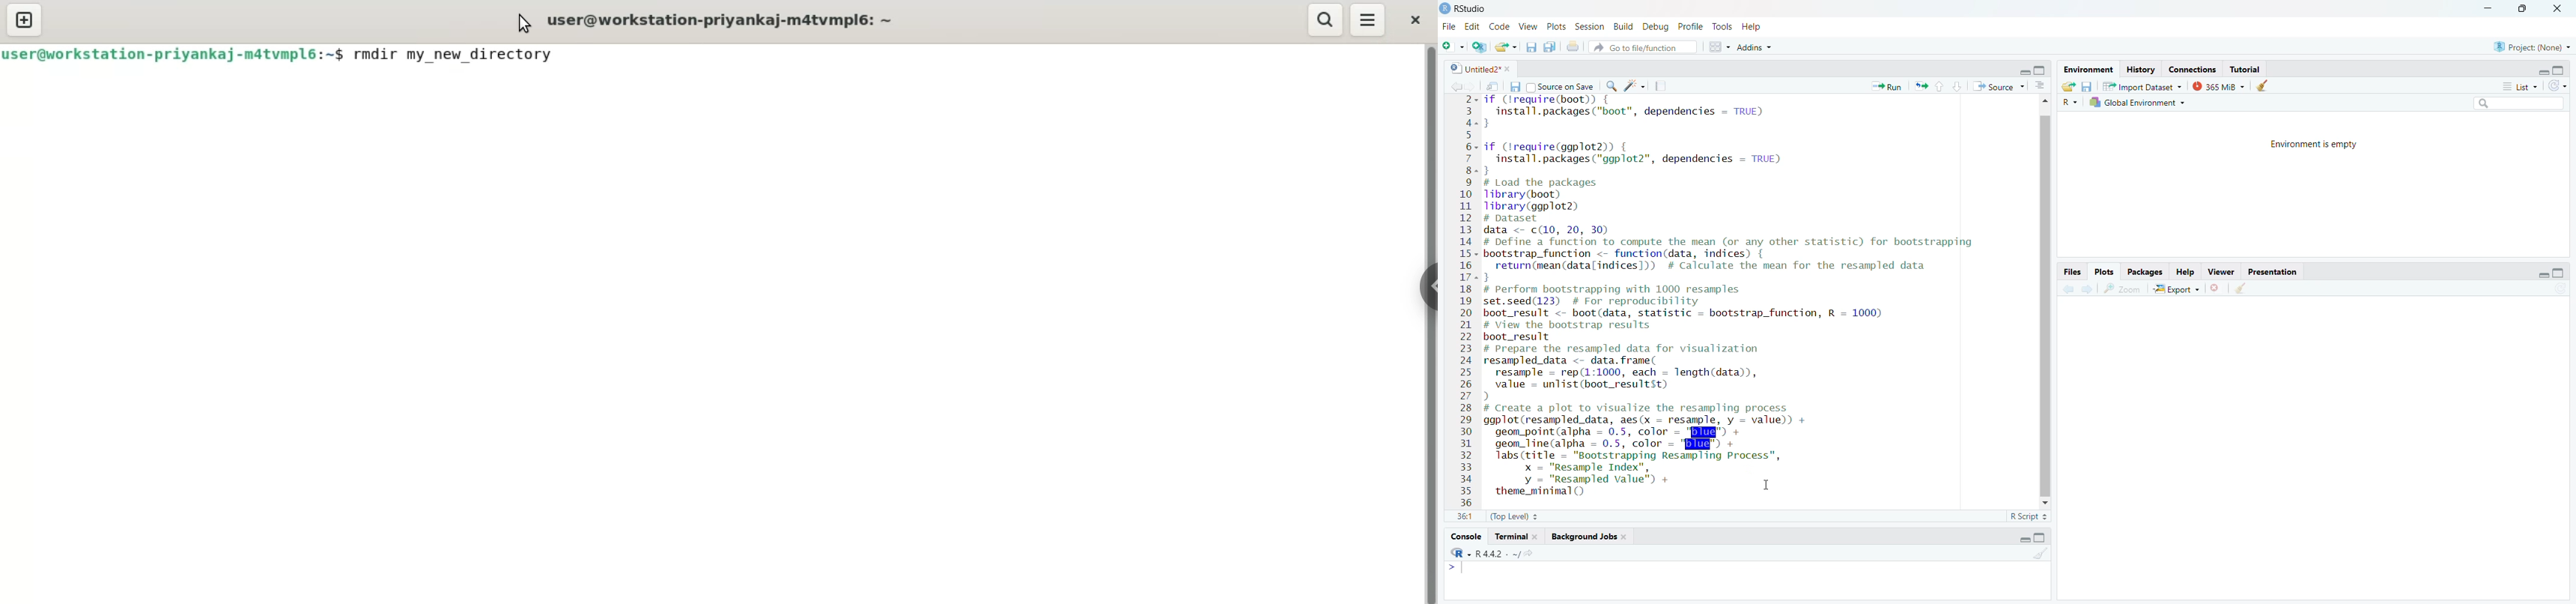 This screenshot has height=616, width=2576. What do you see at coordinates (1461, 571) in the screenshot?
I see `typing cursor` at bounding box center [1461, 571].